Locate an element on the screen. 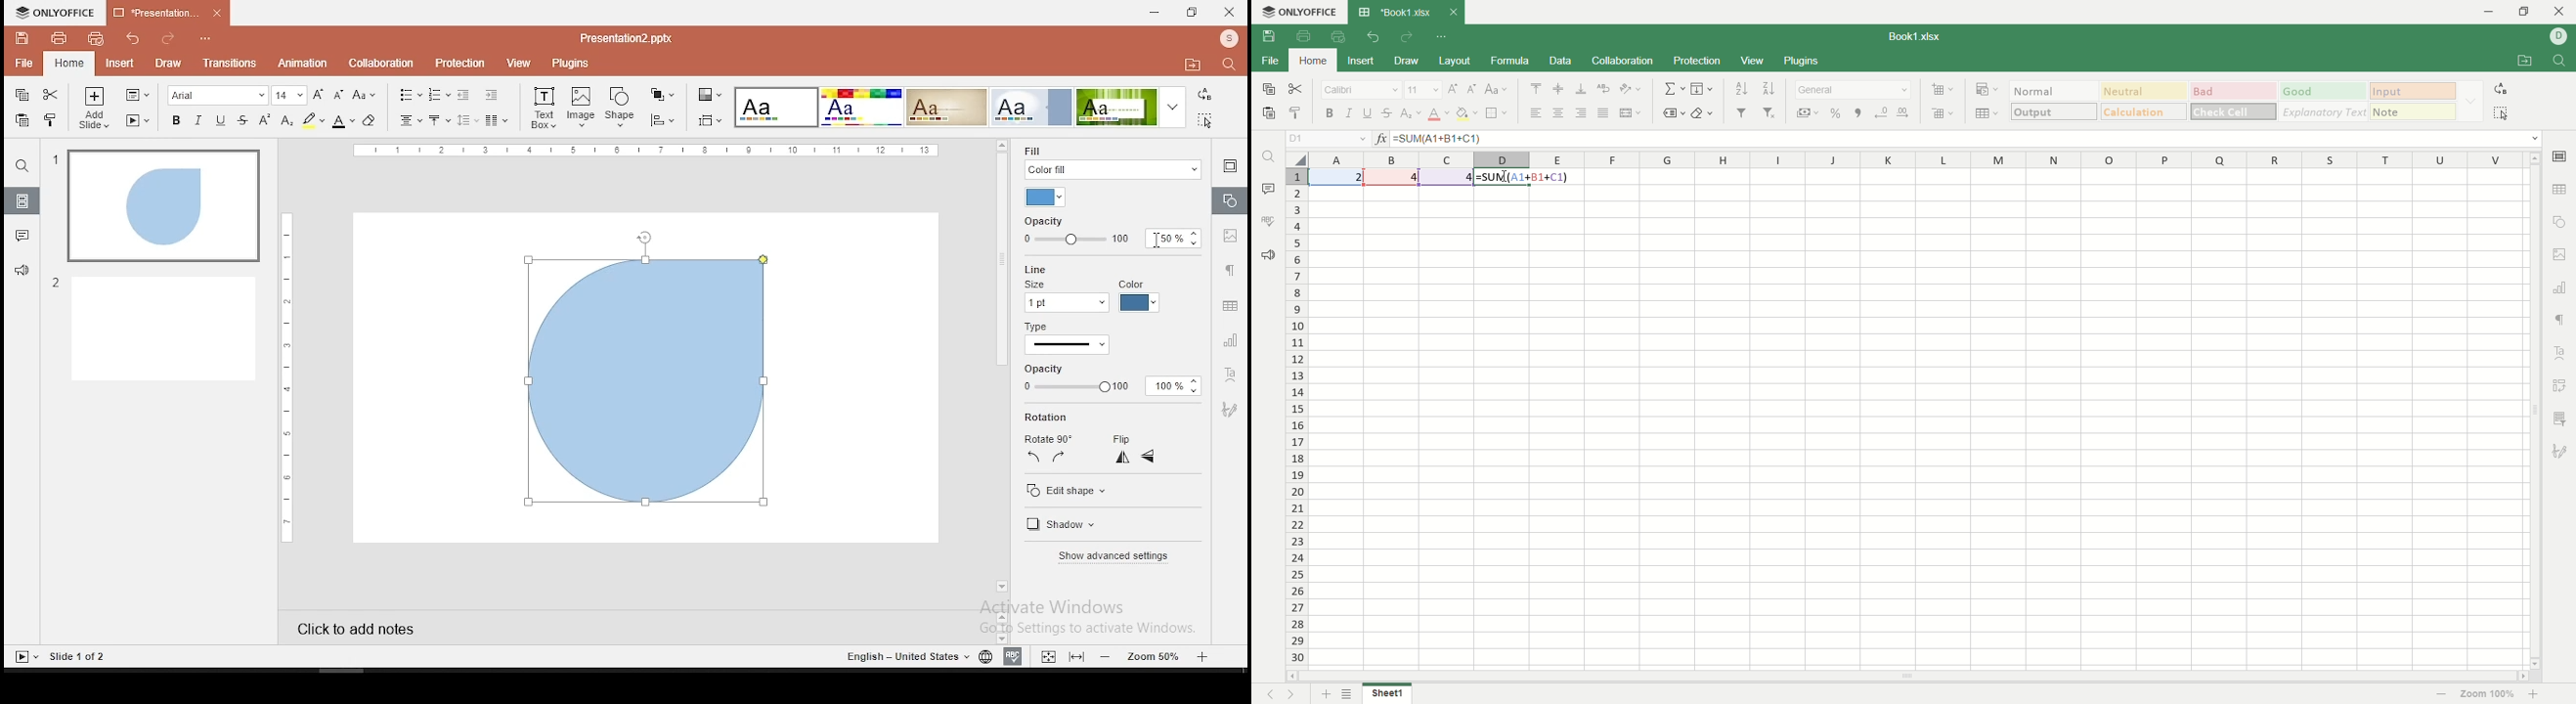 This screenshot has height=728, width=2576. data is located at coordinates (1563, 61).